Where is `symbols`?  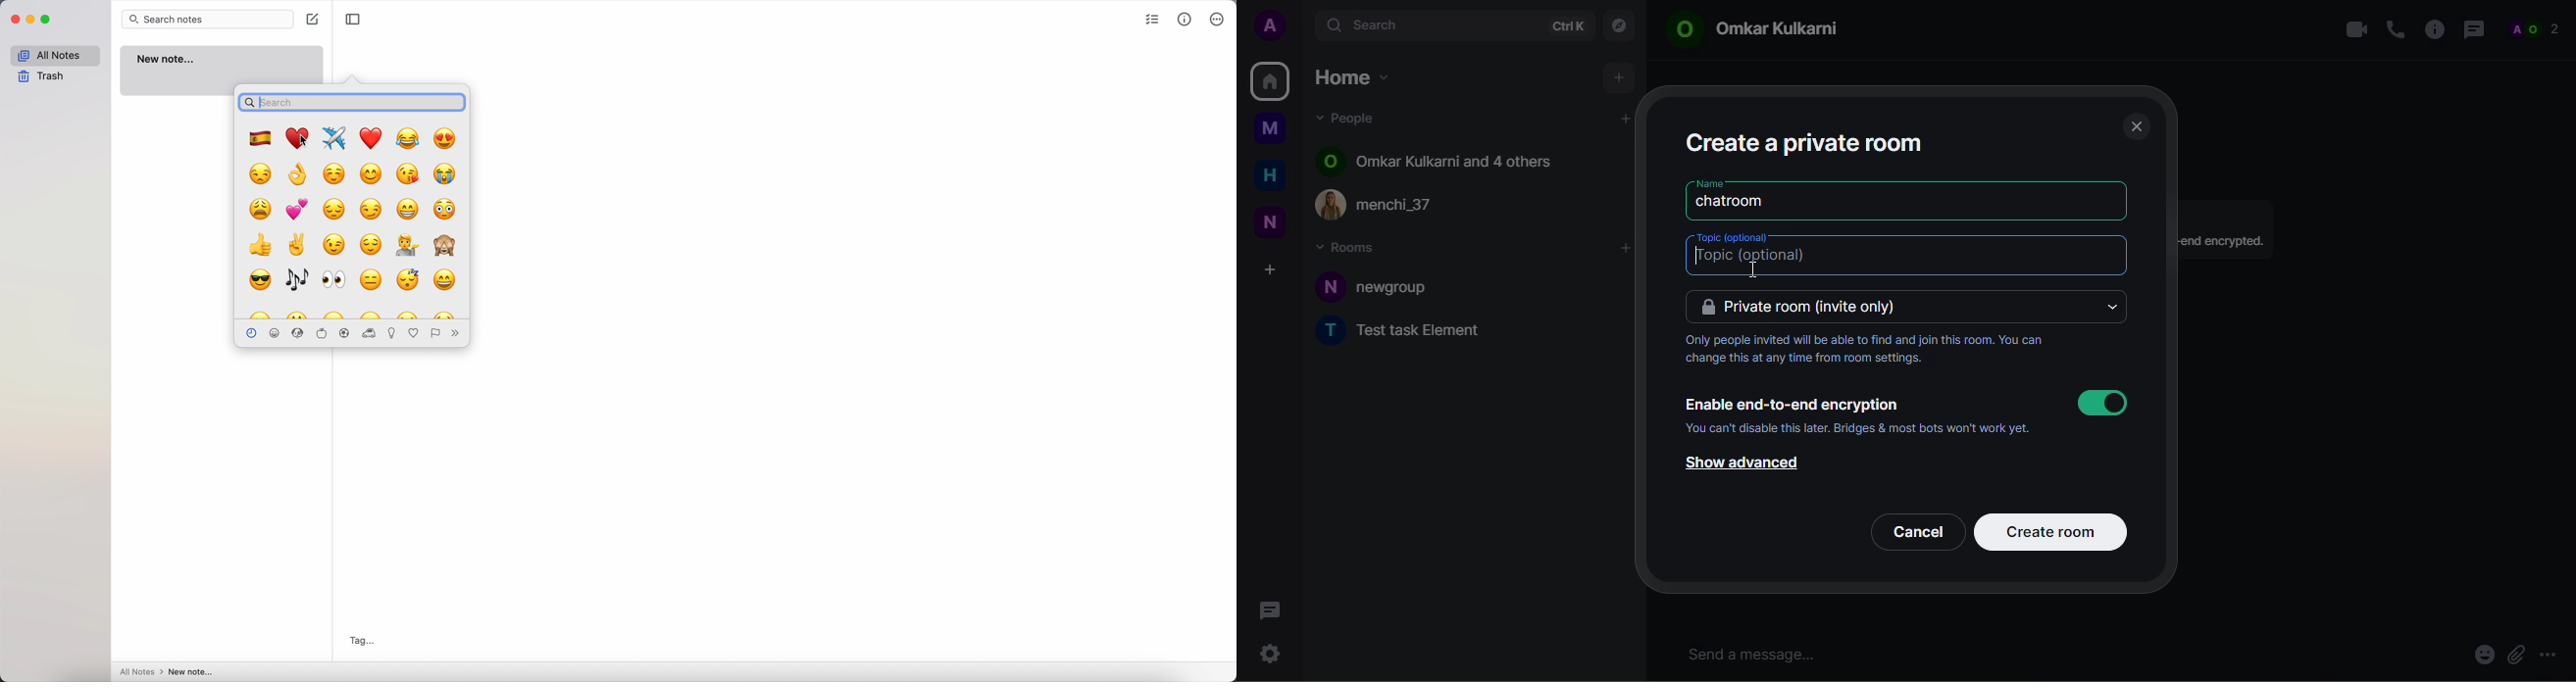
symbols is located at coordinates (414, 334).